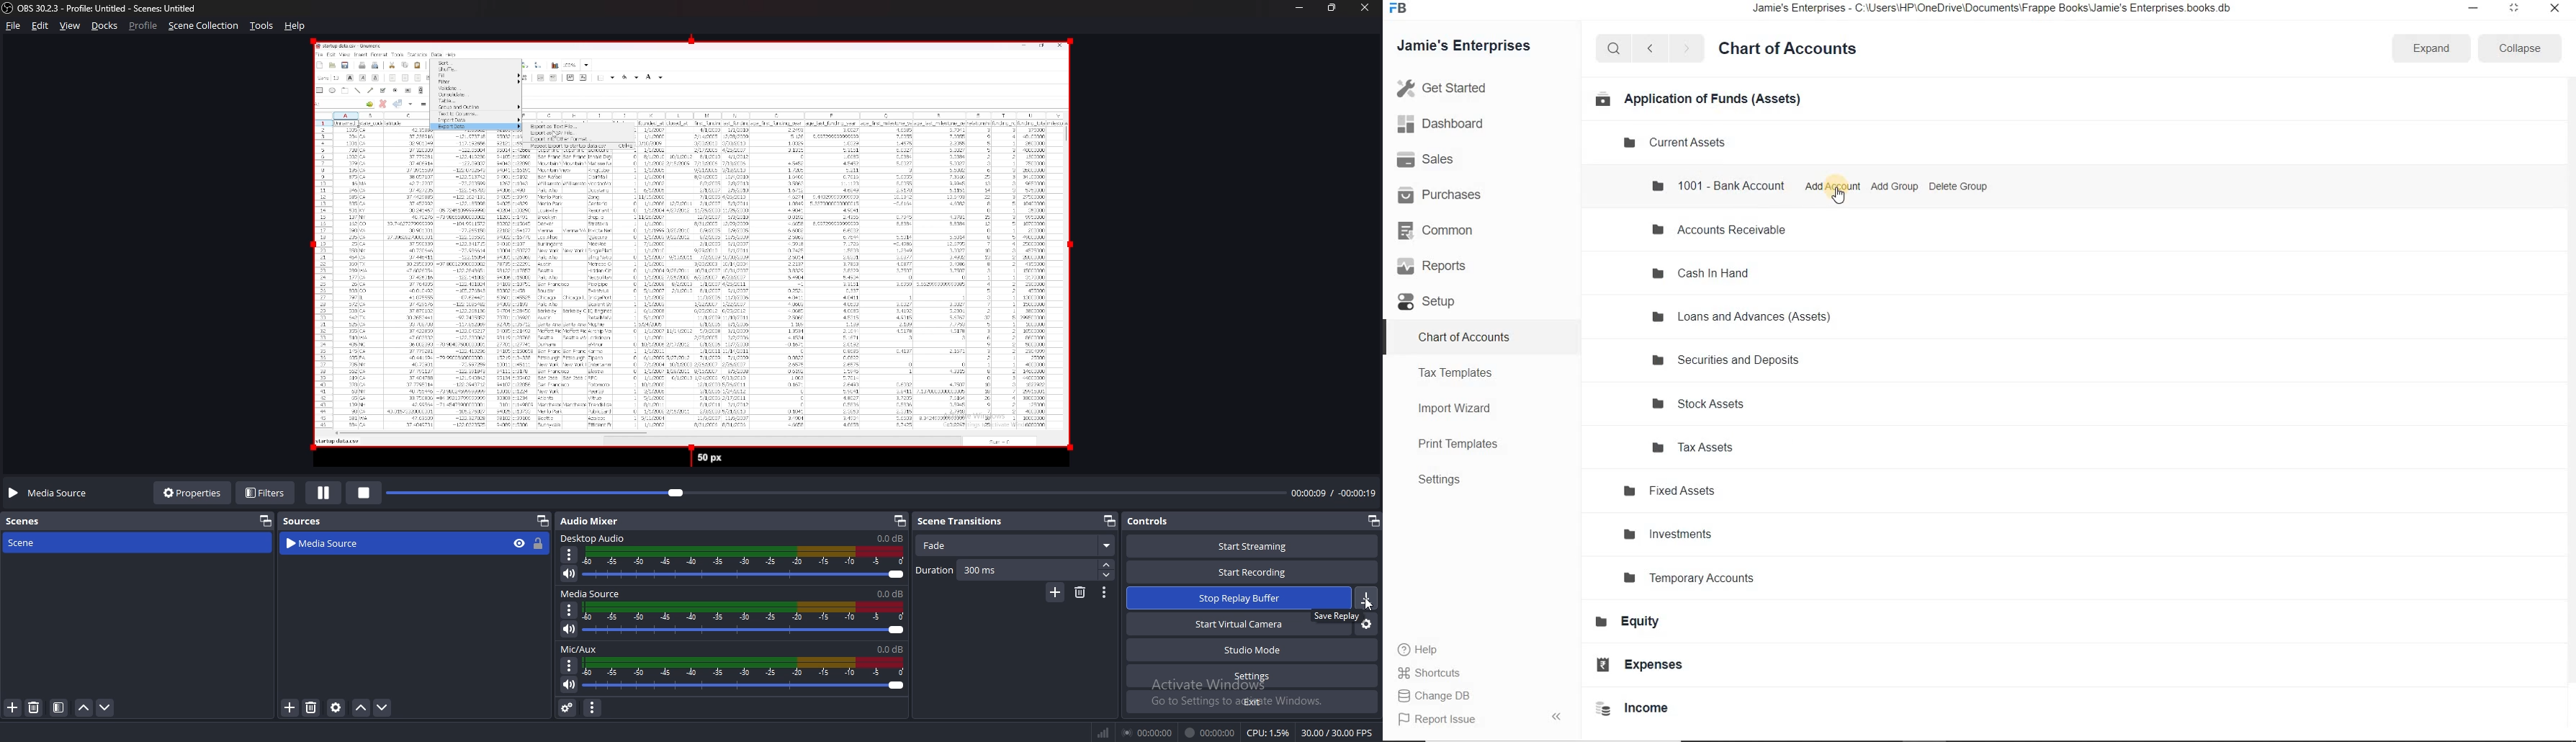 The image size is (2576, 756). I want to click on forward, so click(1688, 48).